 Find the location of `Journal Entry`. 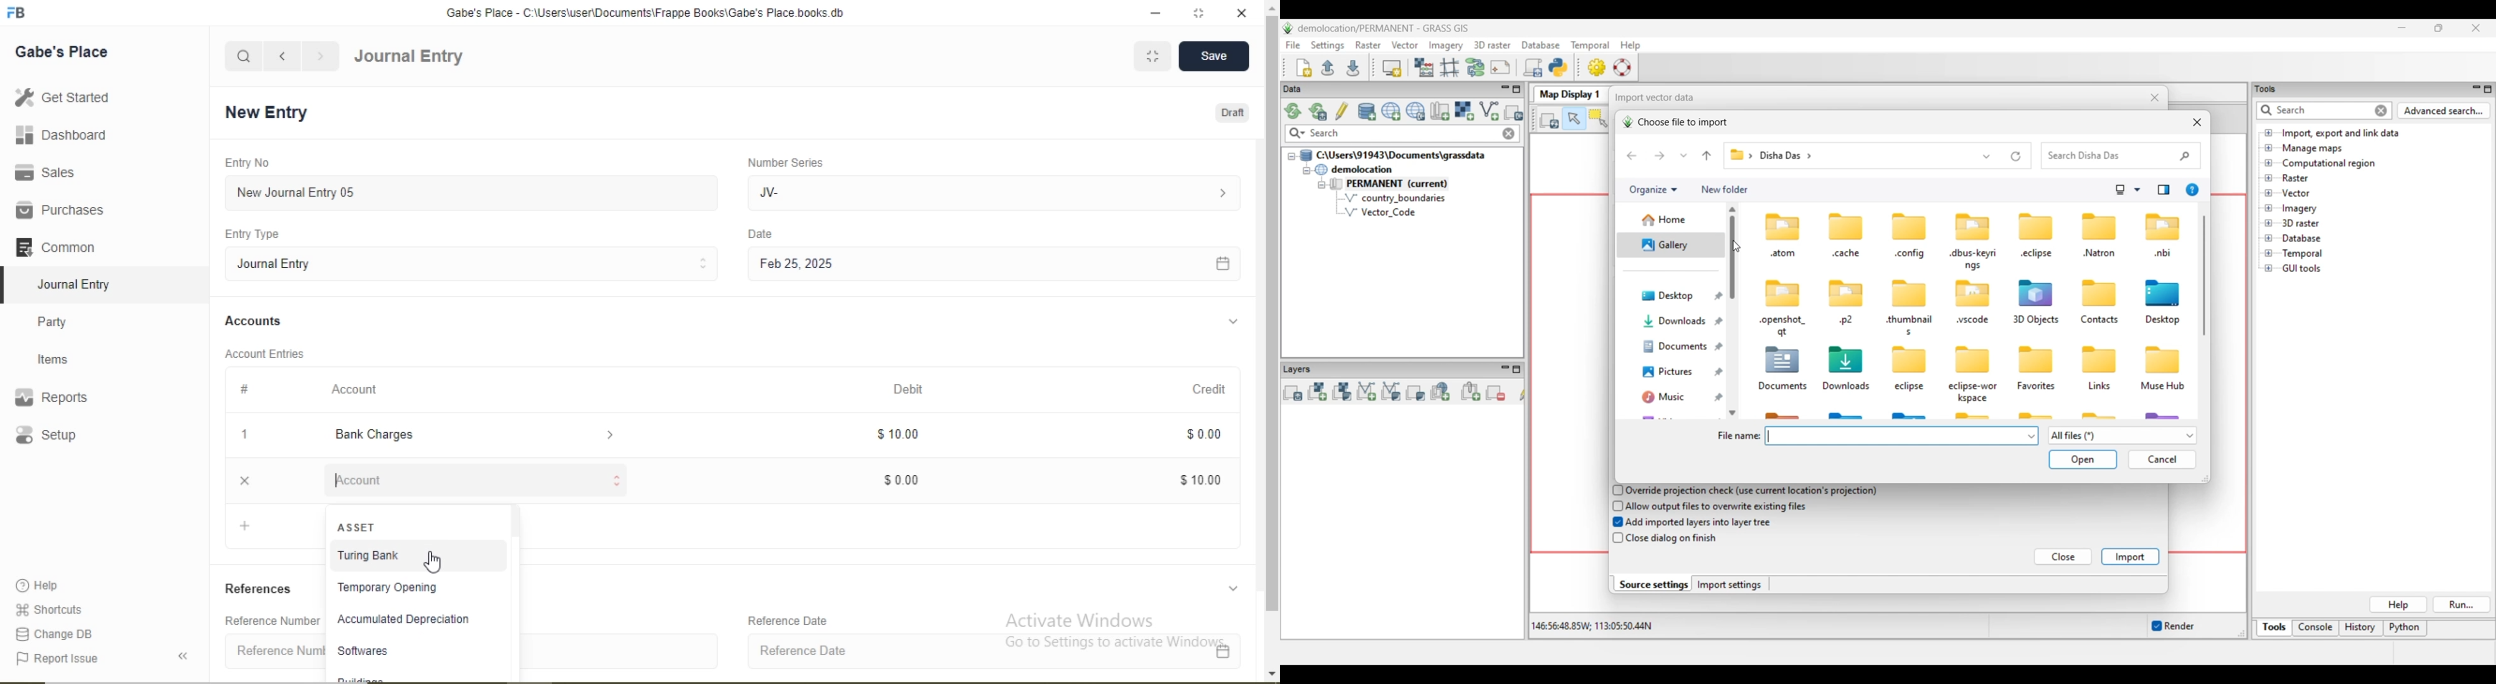

Journal Entry is located at coordinates (409, 57).